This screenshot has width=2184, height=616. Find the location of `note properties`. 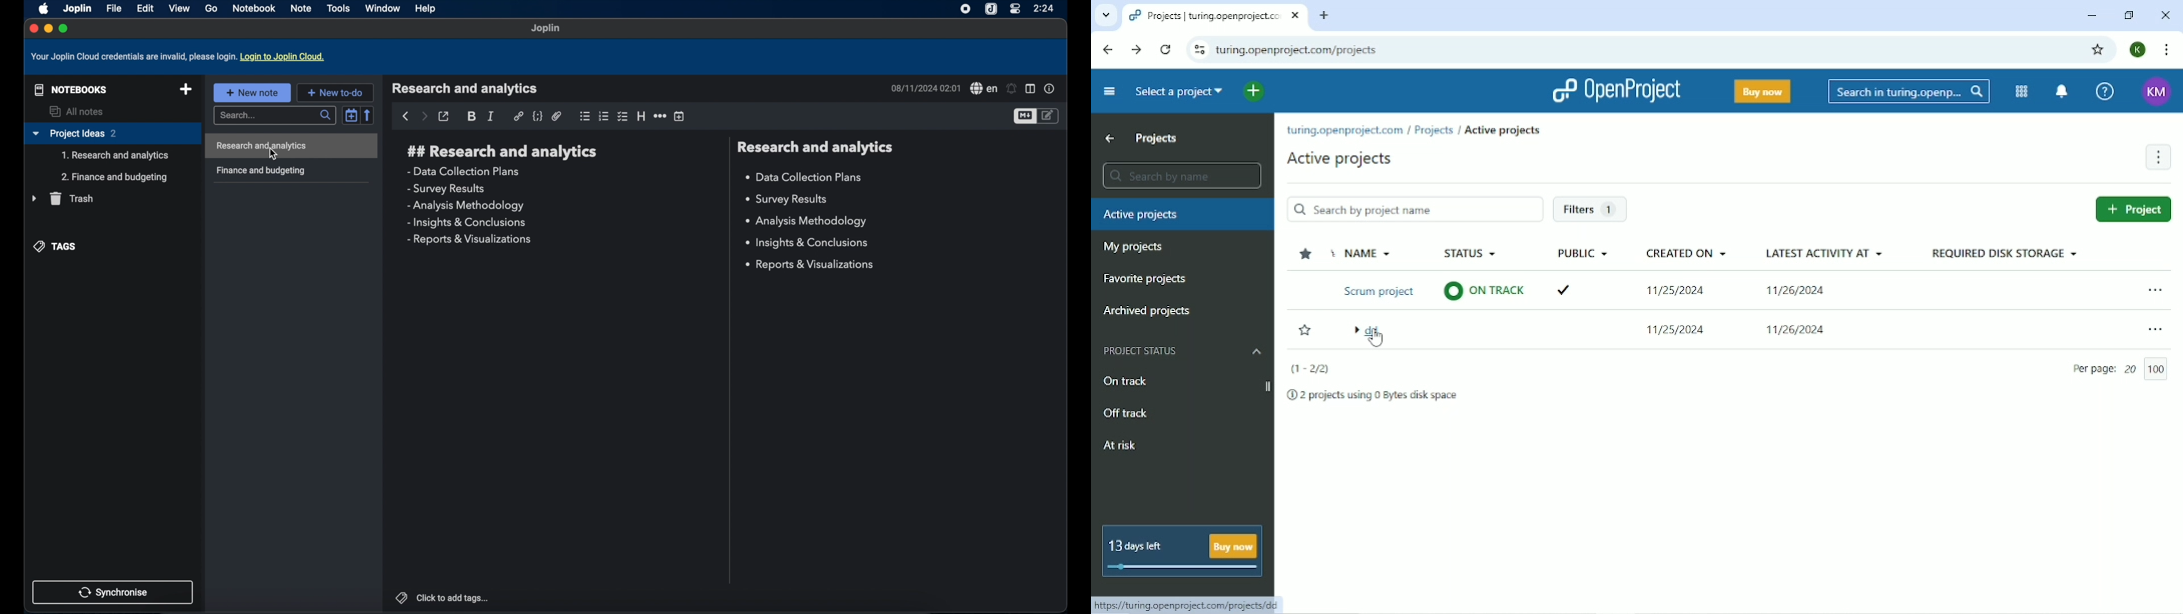

note properties is located at coordinates (1050, 89).